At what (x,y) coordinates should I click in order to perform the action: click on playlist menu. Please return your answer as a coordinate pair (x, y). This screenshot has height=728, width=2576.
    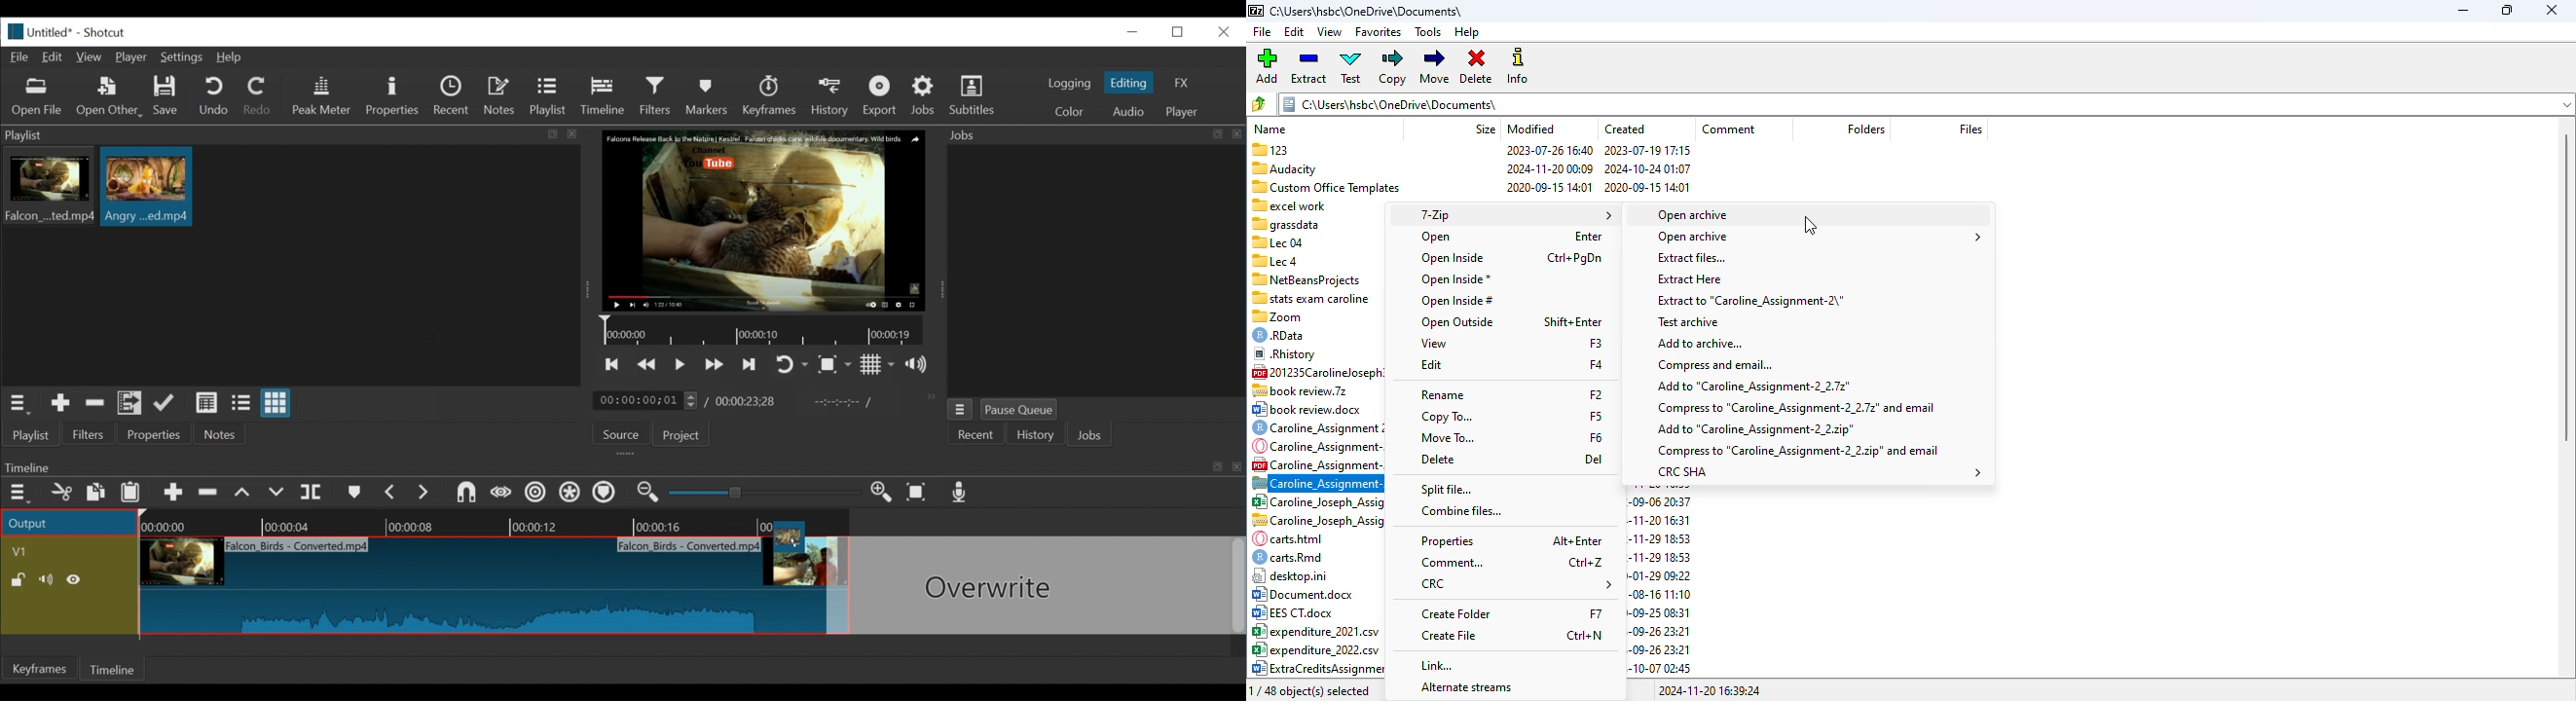
    Looking at the image, I should click on (21, 402).